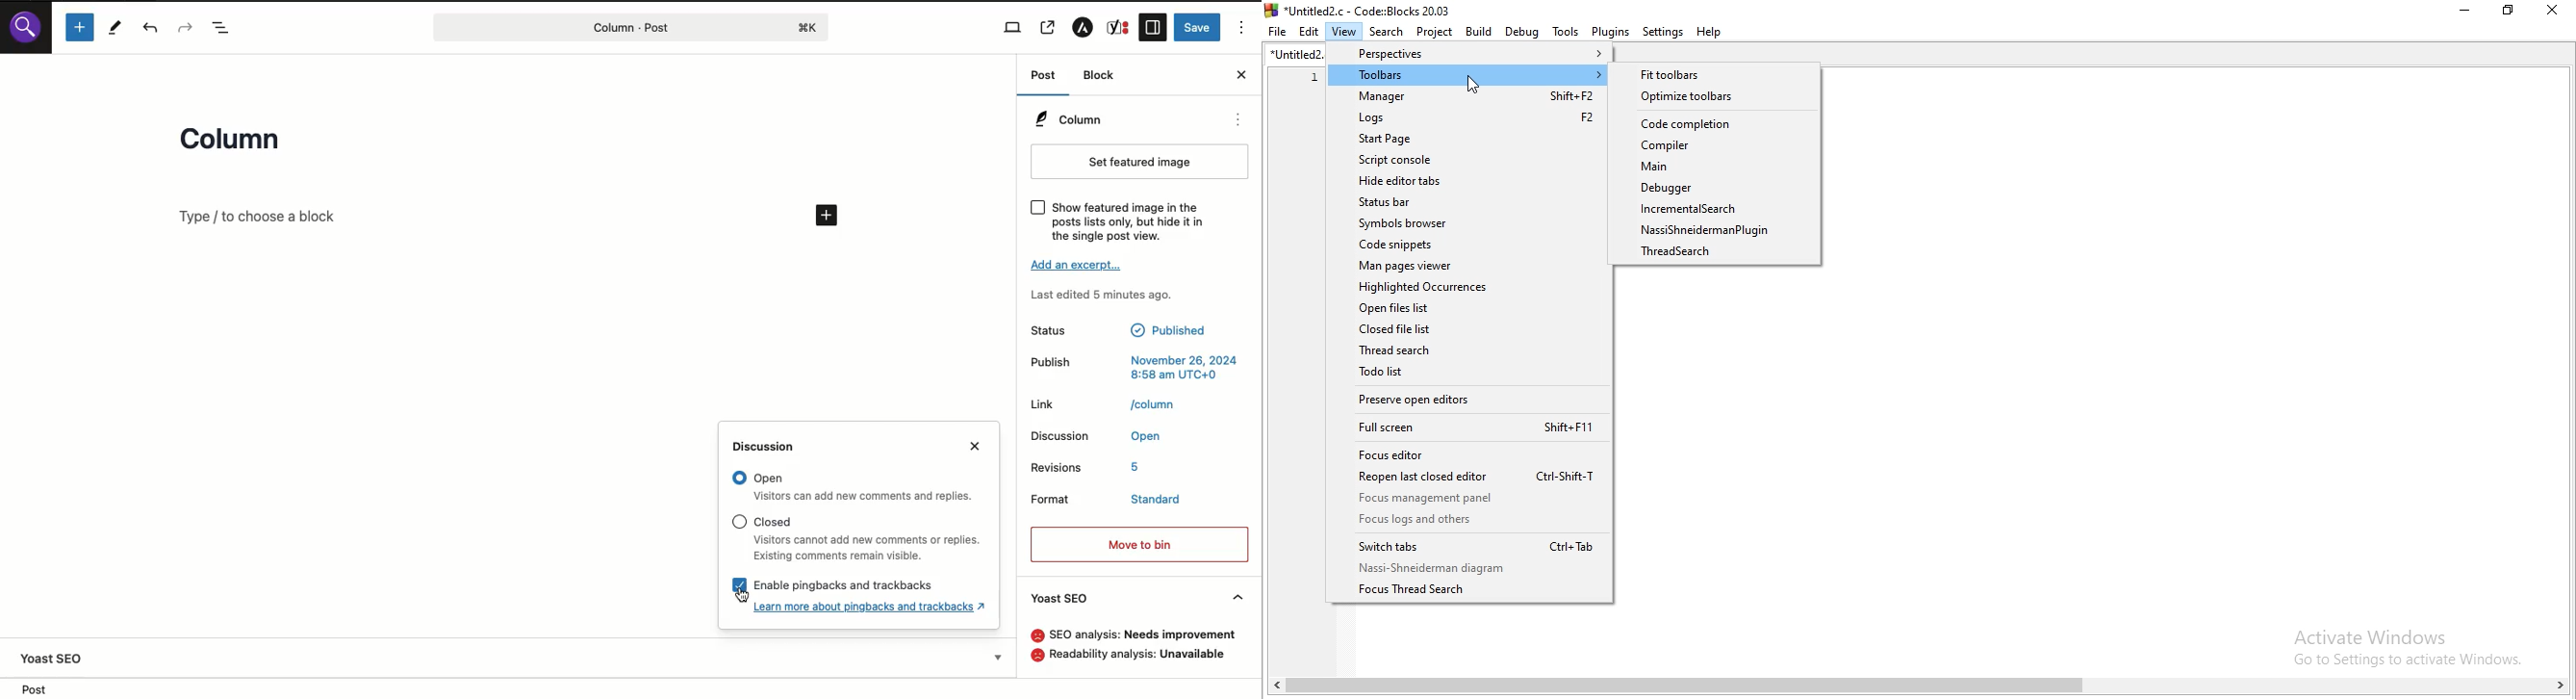 This screenshot has width=2576, height=700. What do you see at coordinates (1055, 329) in the screenshot?
I see `Status` at bounding box center [1055, 329].